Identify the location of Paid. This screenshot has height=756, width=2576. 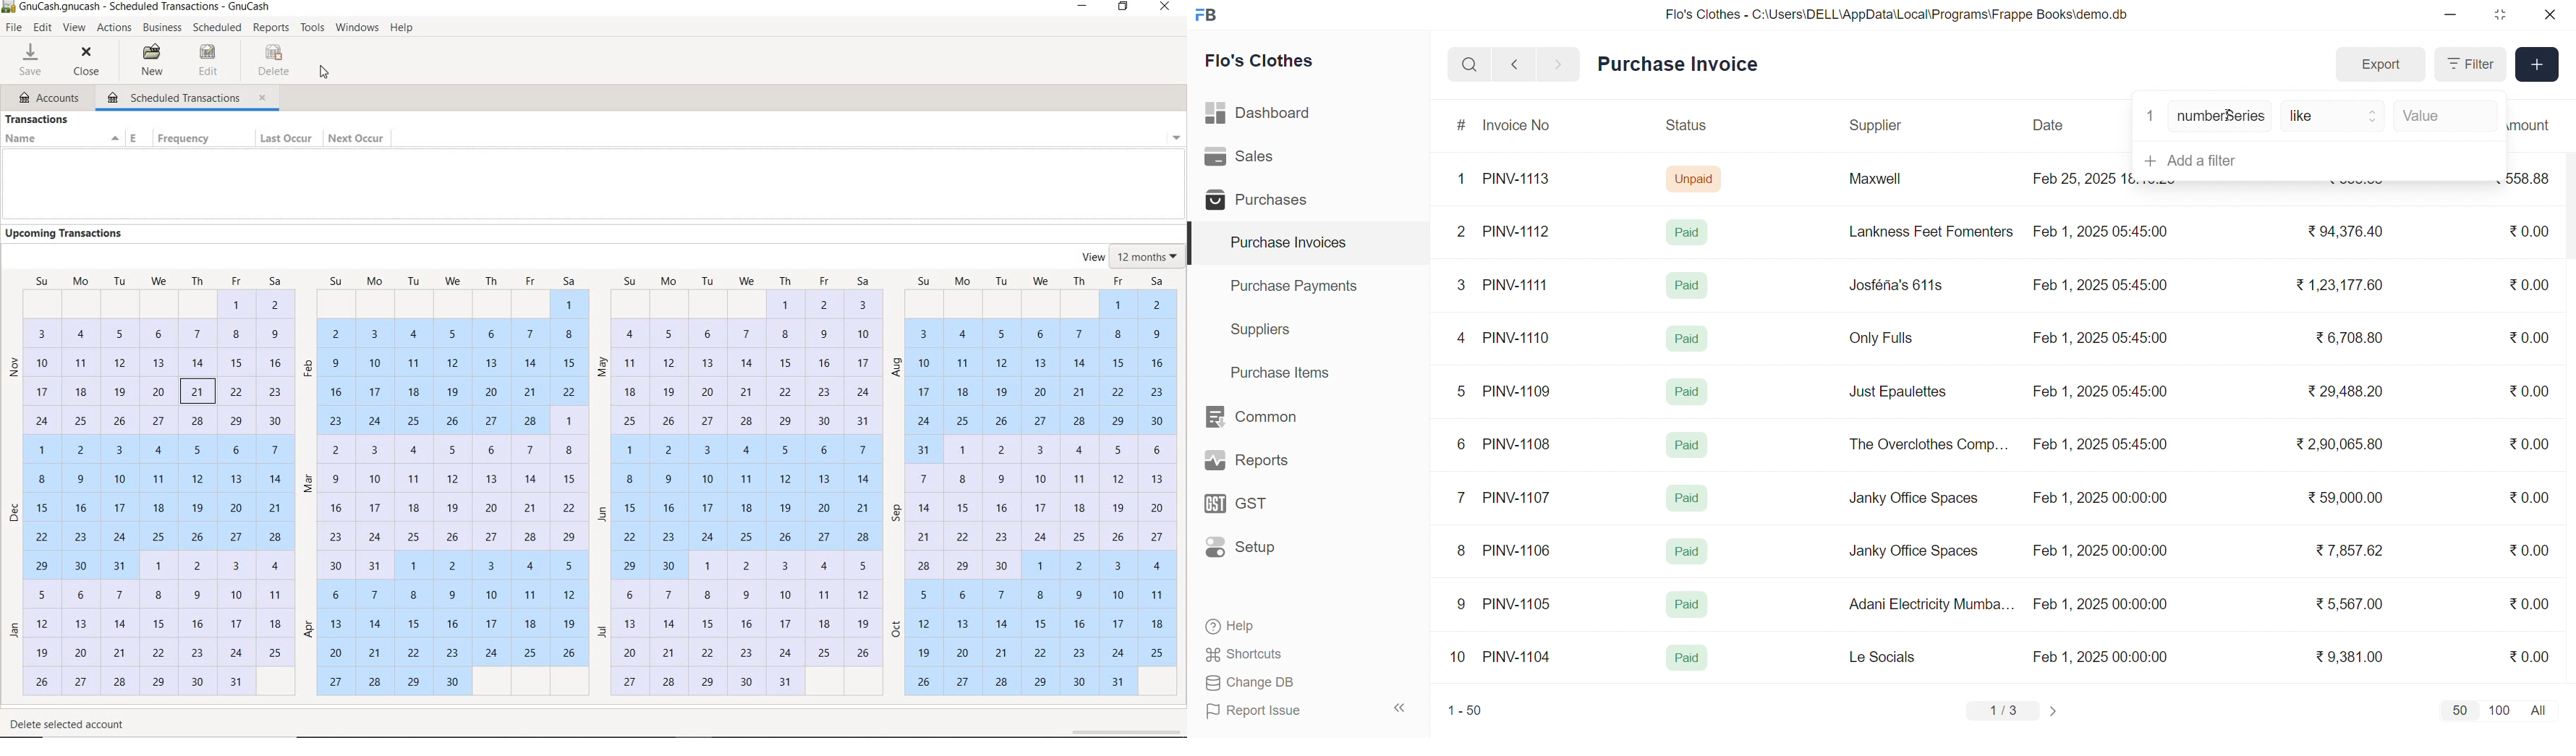
(1688, 445).